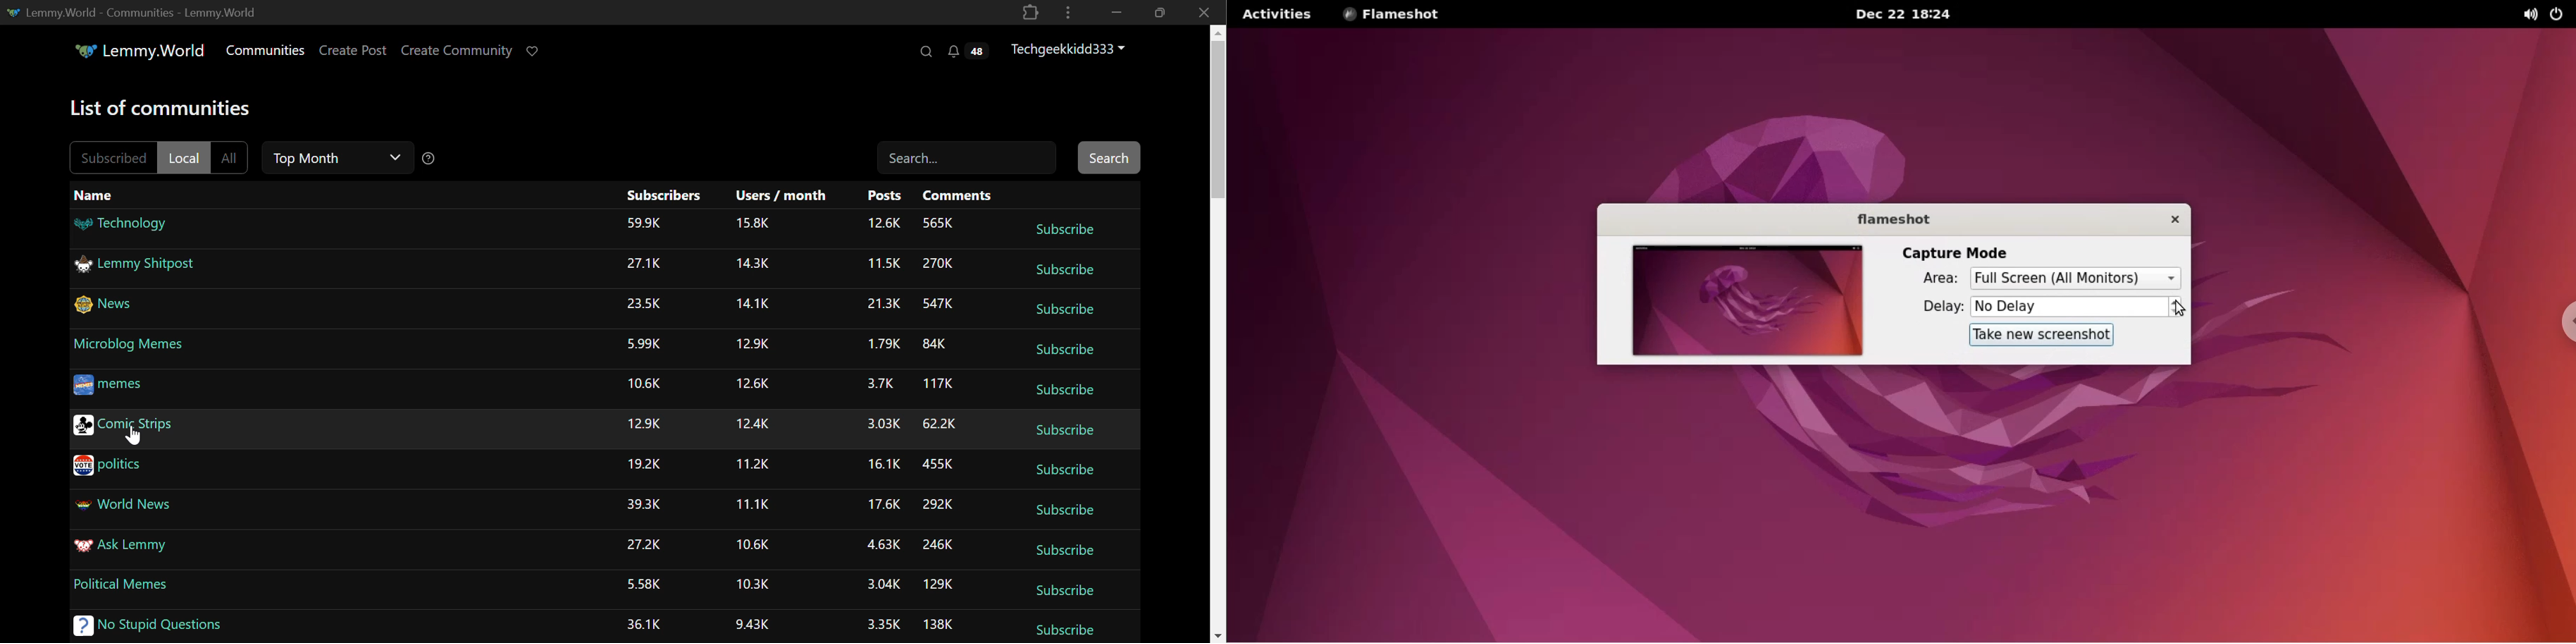 This screenshot has width=2576, height=644. What do you see at coordinates (754, 583) in the screenshot?
I see `10.3K` at bounding box center [754, 583].